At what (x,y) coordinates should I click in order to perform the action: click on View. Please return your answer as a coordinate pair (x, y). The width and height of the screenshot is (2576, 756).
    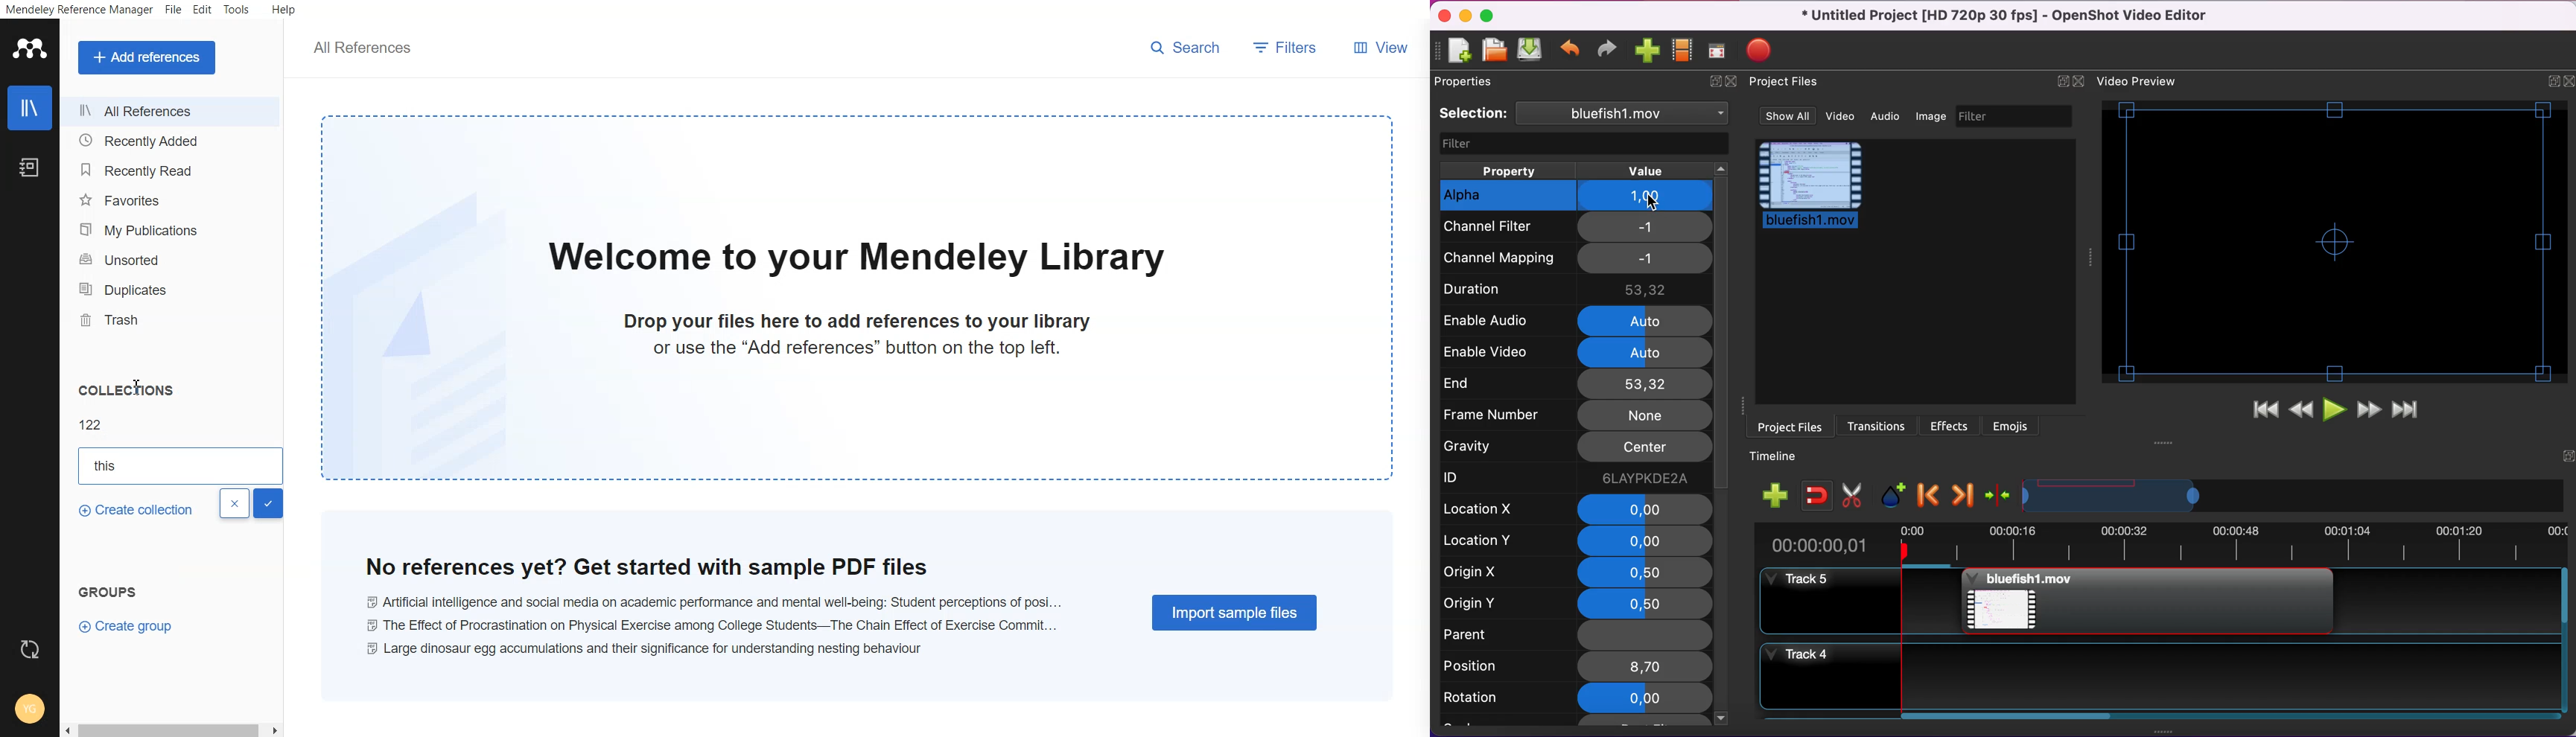
    Looking at the image, I should click on (1377, 46).